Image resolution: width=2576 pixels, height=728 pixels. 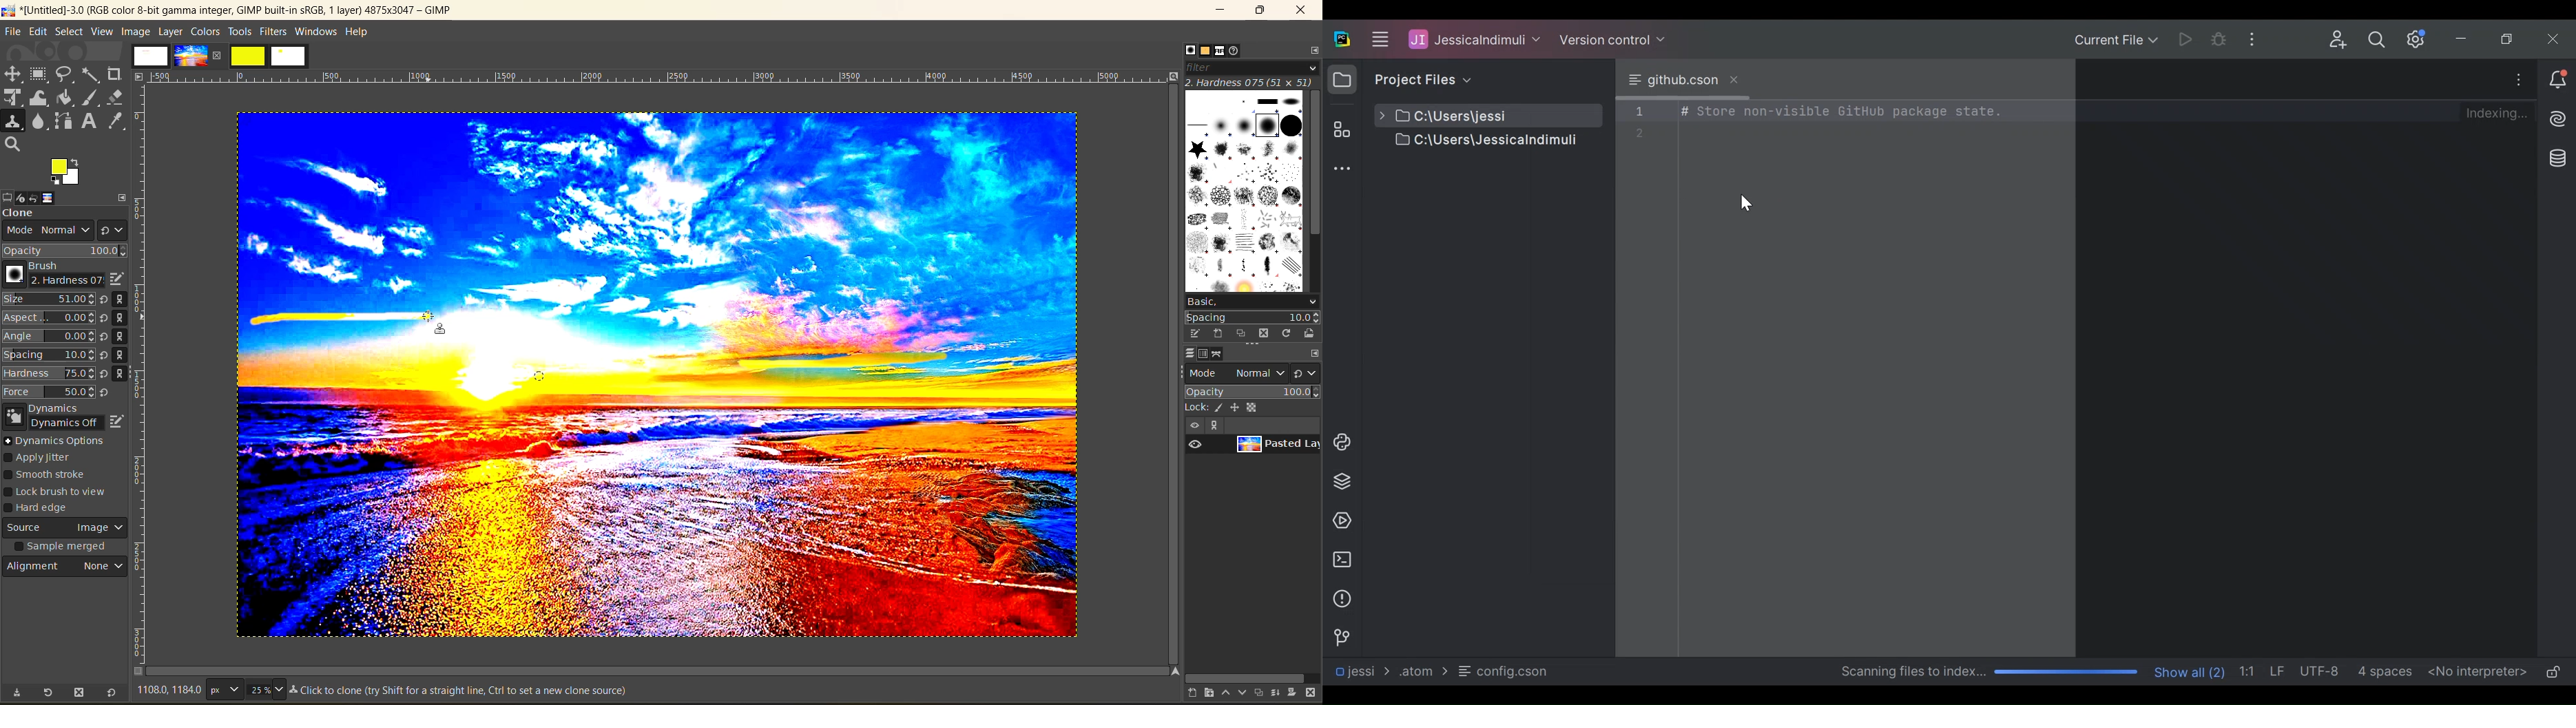 I want to click on Python Console, so click(x=1341, y=442).